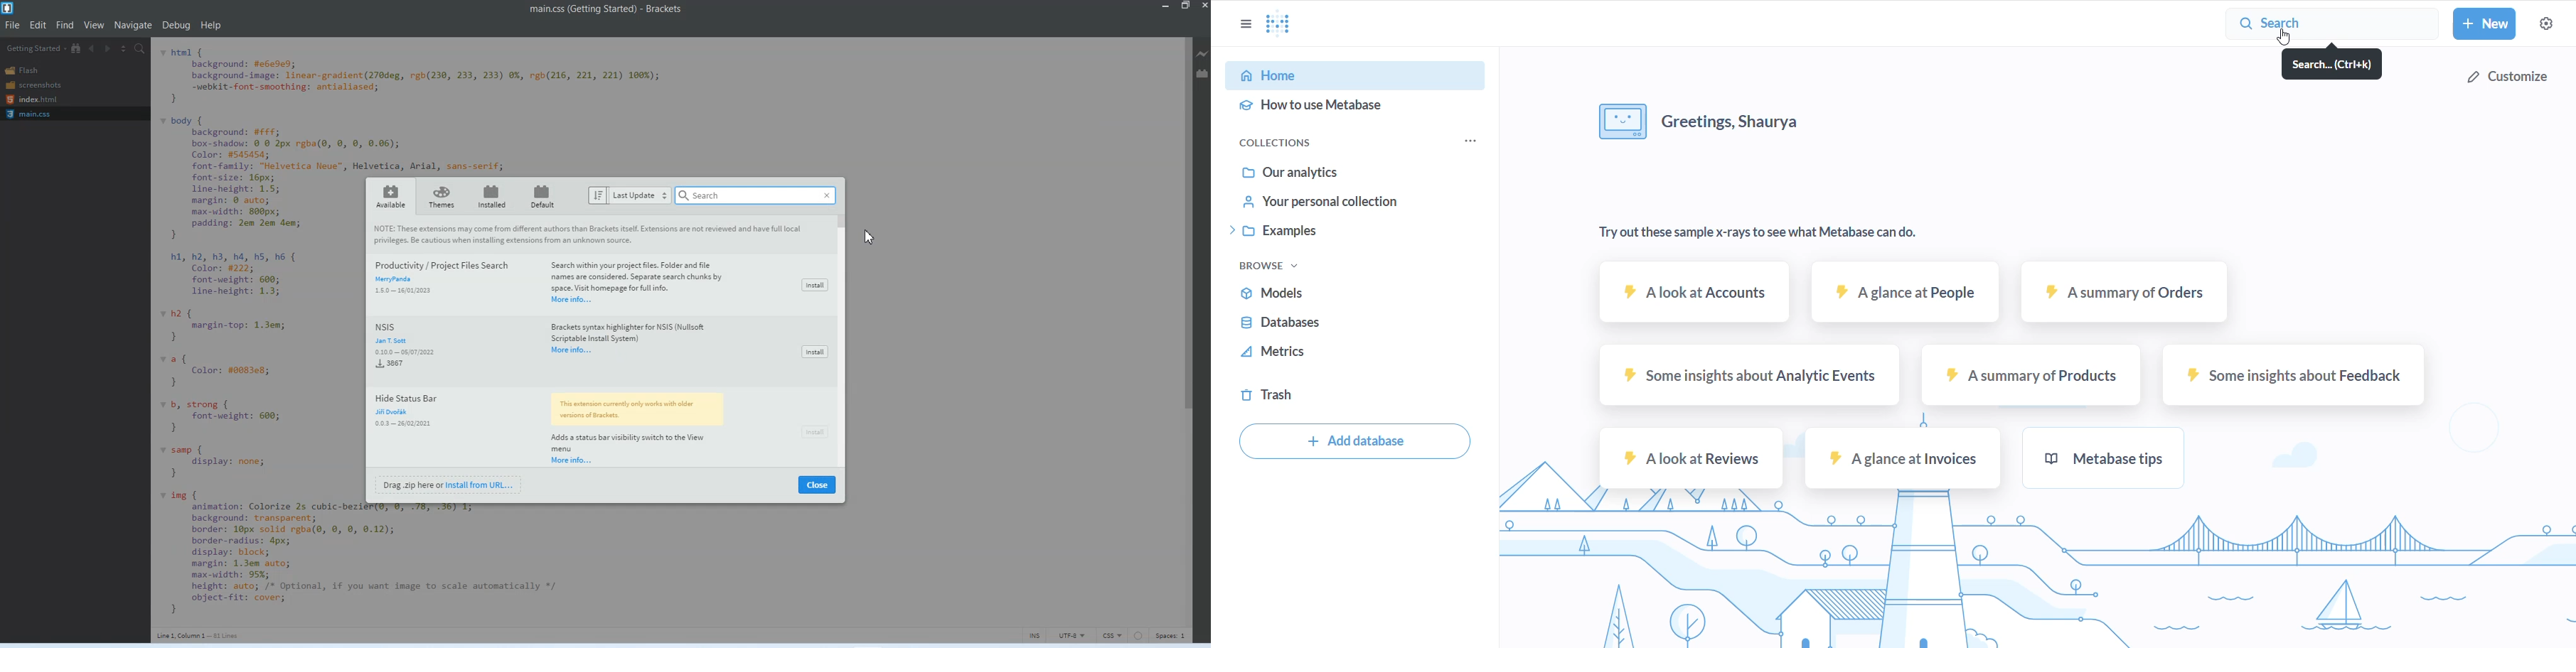 The width and height of the screenshot is (2576, 672). Describe the element at coordinates (1620, 121) in the screenshot. I see `image` at that location.